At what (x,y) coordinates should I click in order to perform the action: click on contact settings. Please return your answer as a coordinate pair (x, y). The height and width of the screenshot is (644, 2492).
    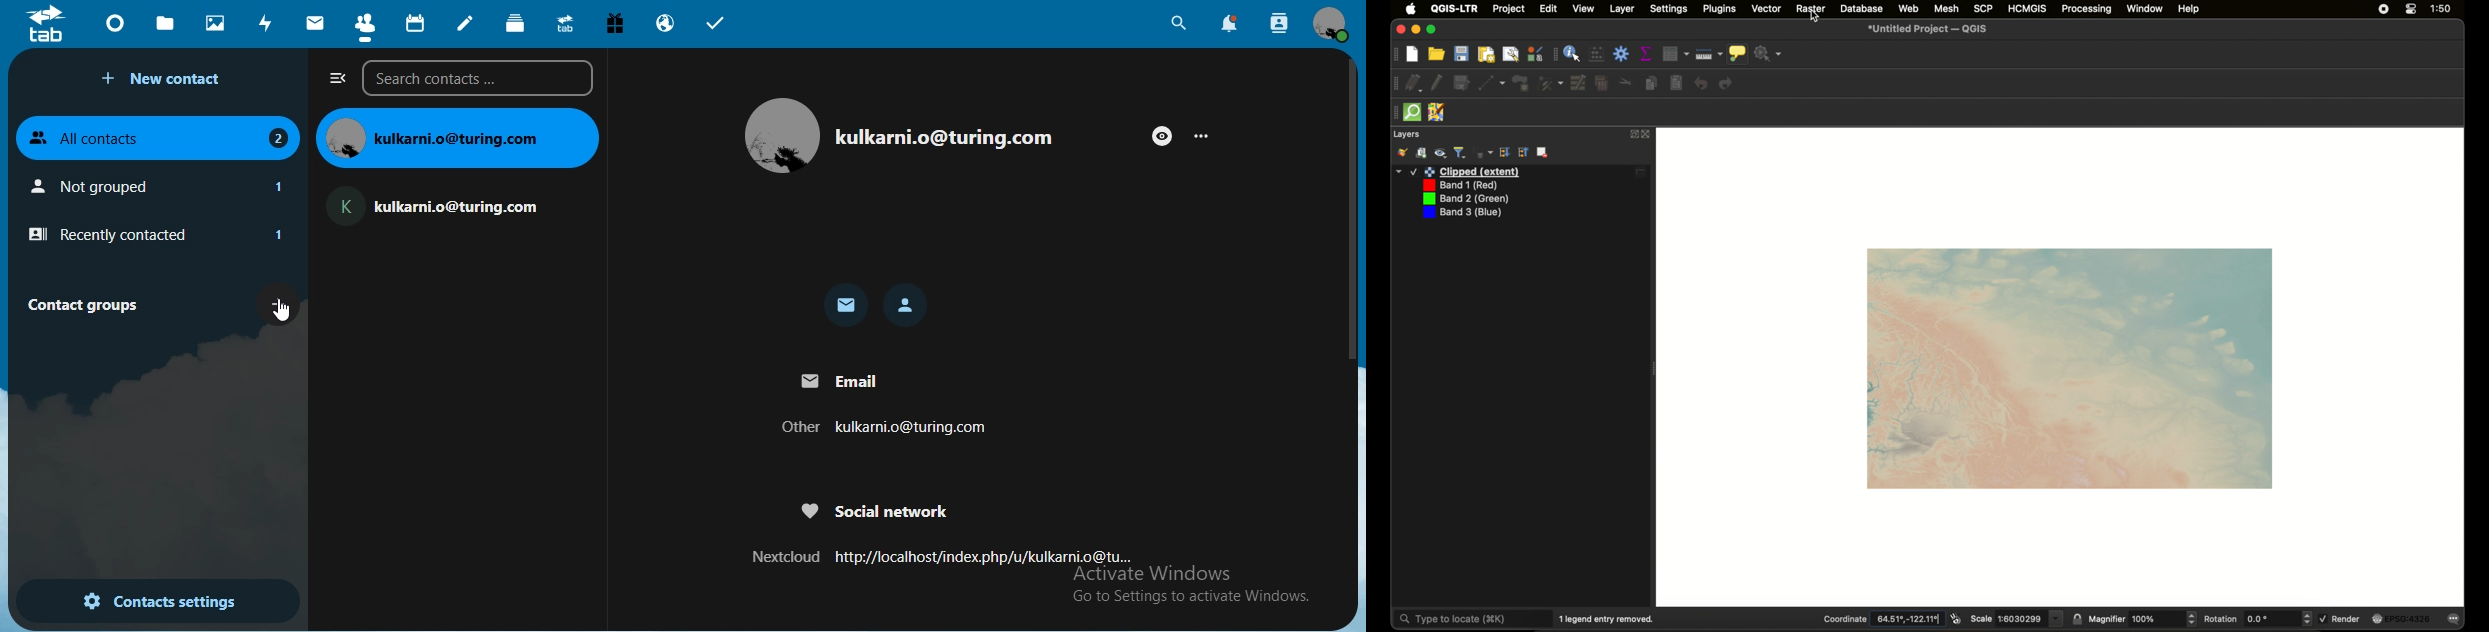
    Looking at the image, I should click on (159, 603).